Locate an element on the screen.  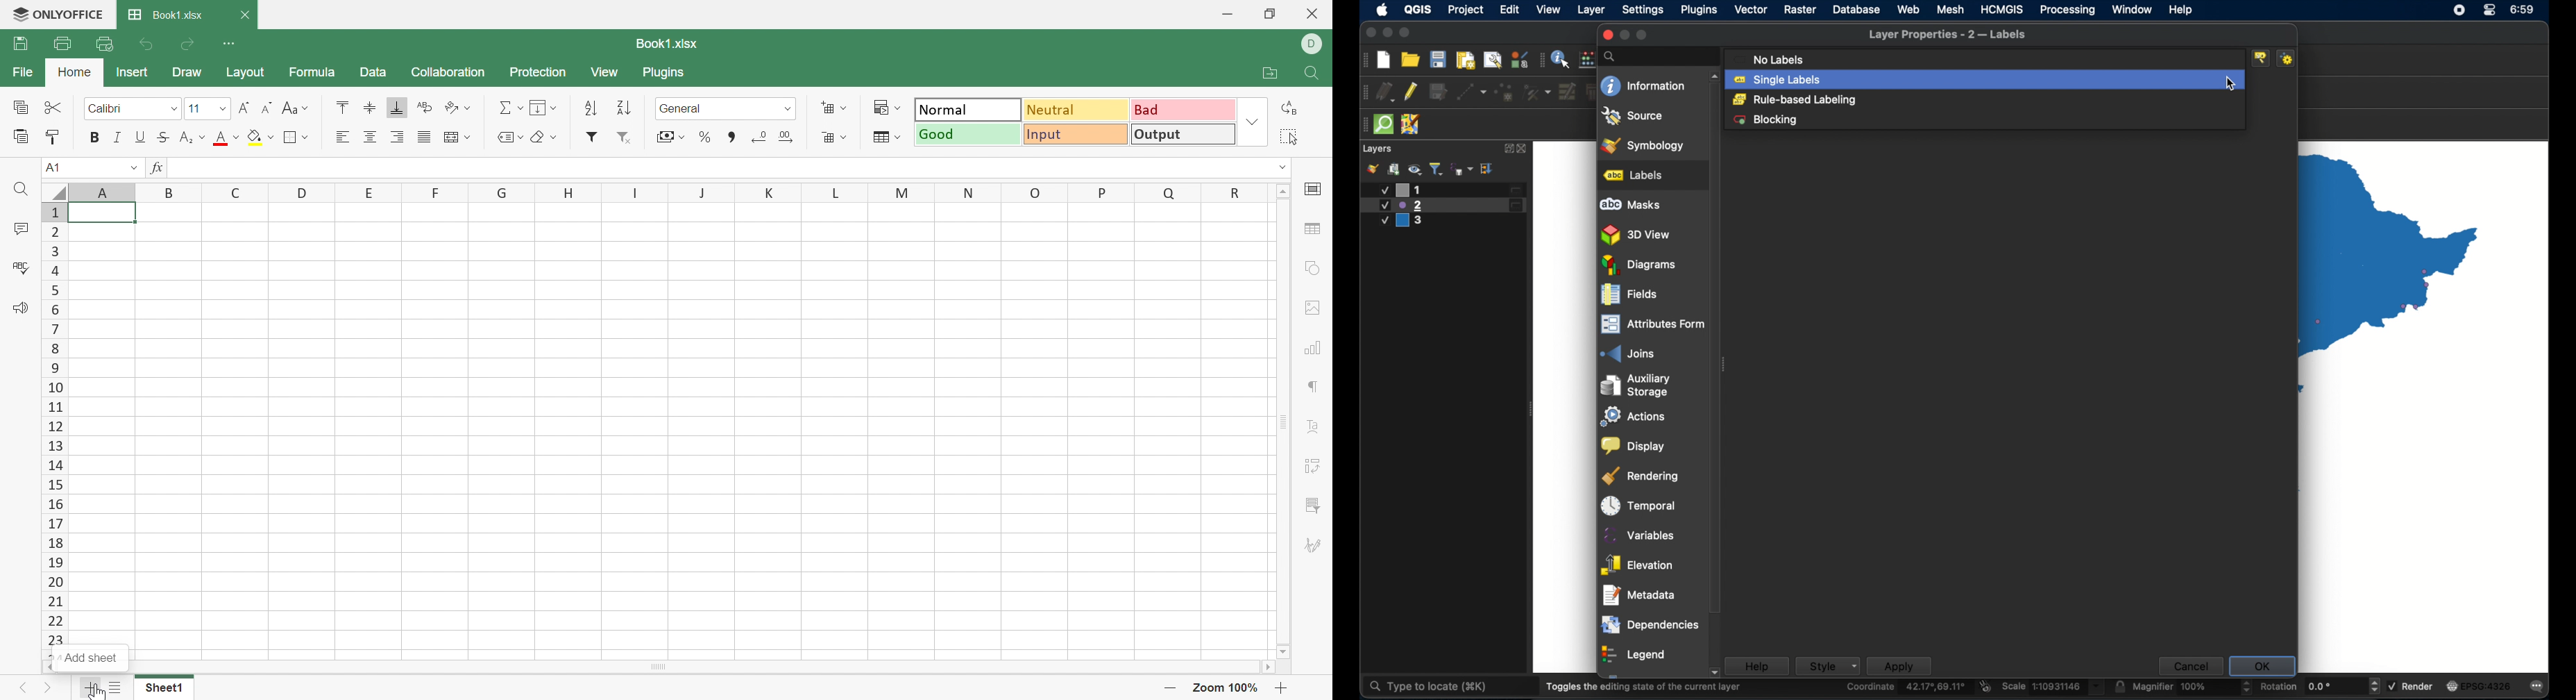
Book1.xlsx is located at coordinates (167, 13).